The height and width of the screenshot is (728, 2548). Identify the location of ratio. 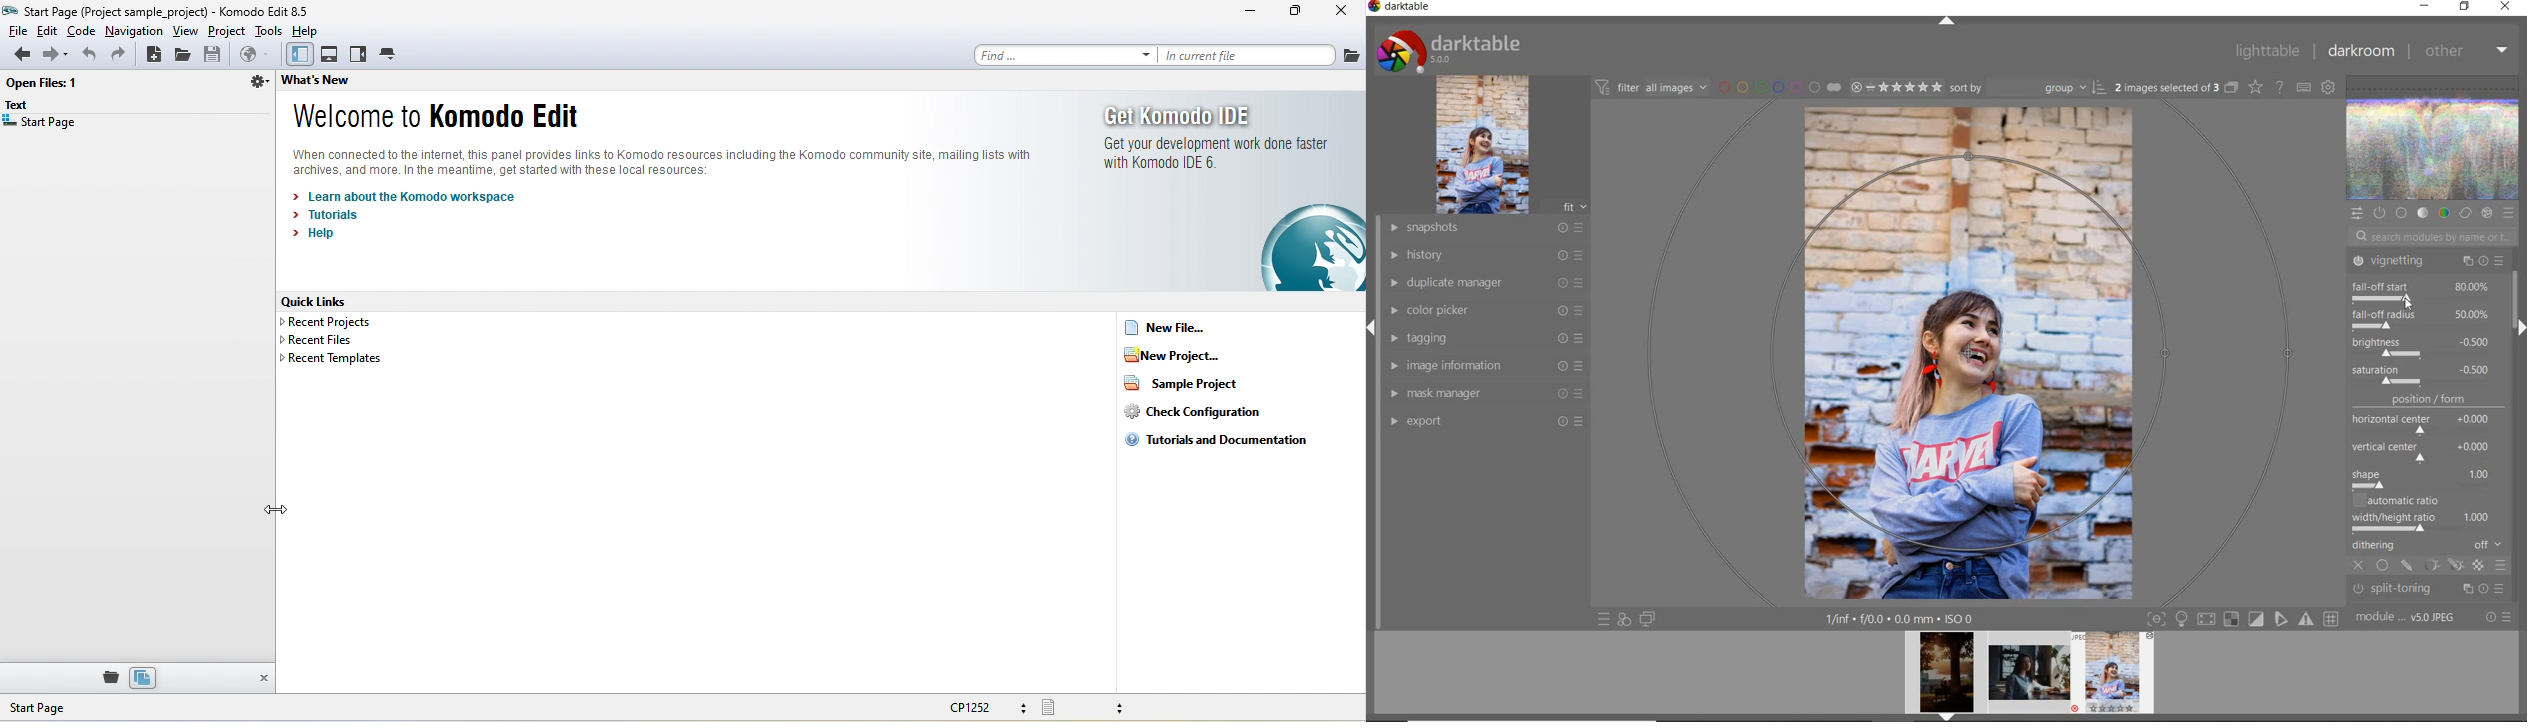
(2432, 514).